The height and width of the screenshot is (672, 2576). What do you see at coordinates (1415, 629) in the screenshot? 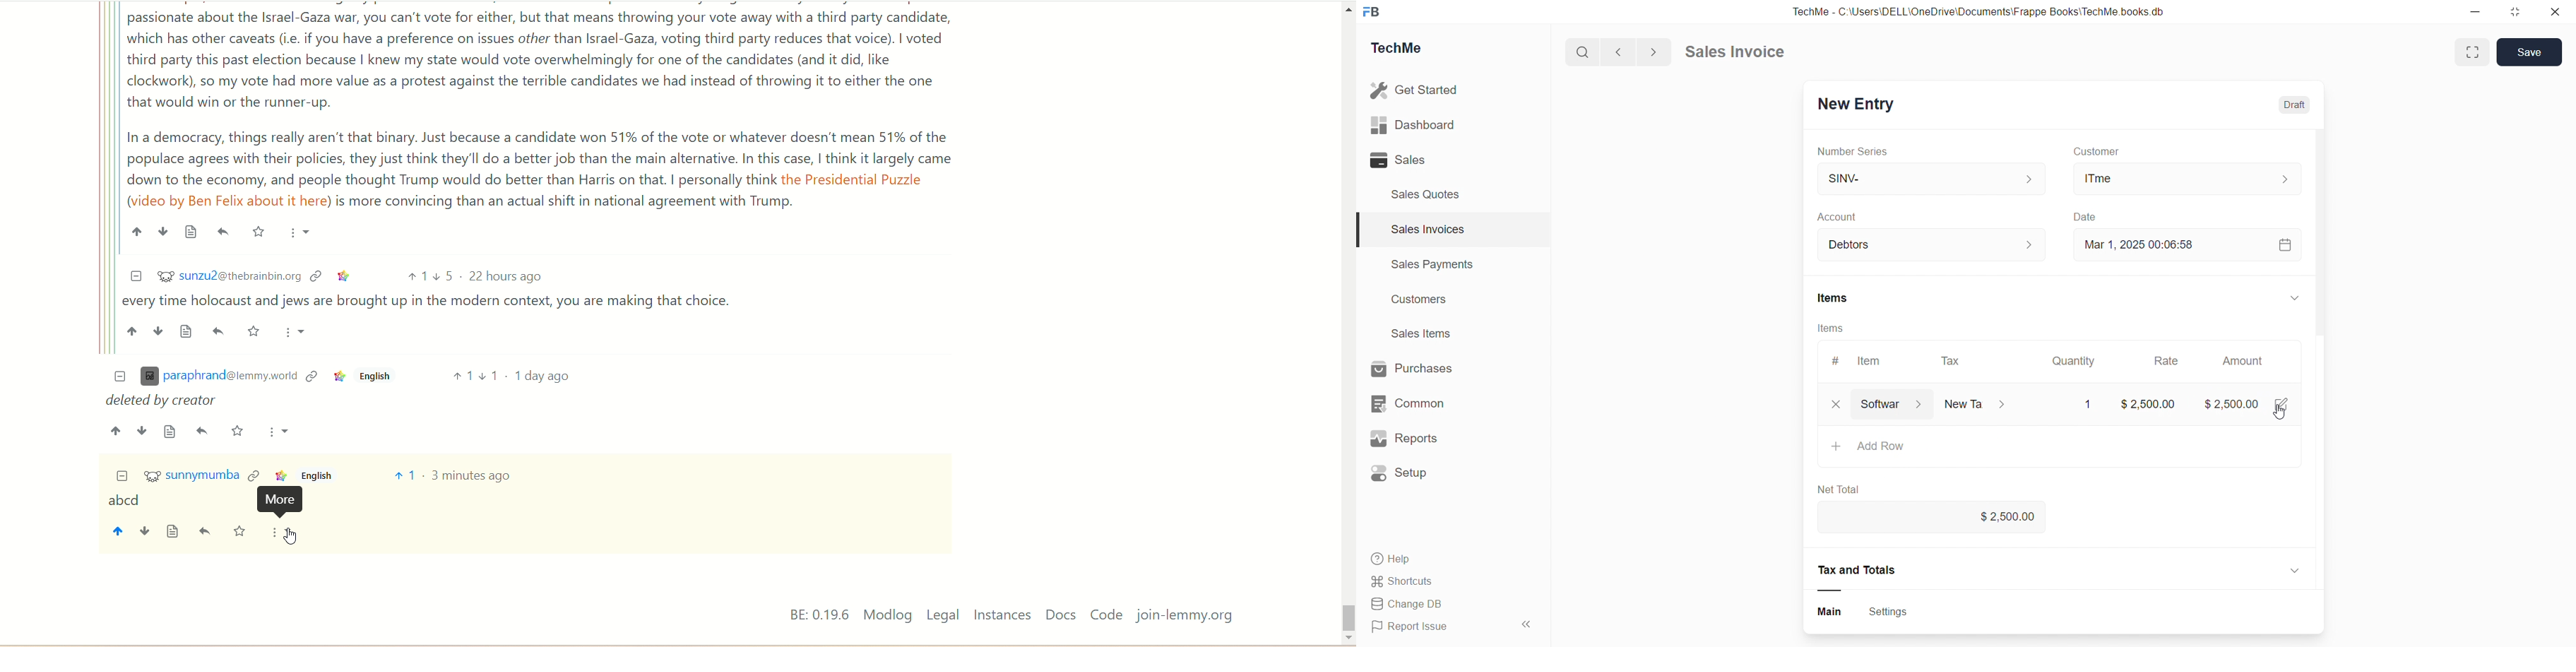
I see ` Report Issue` at bounding box center [1415, 629].